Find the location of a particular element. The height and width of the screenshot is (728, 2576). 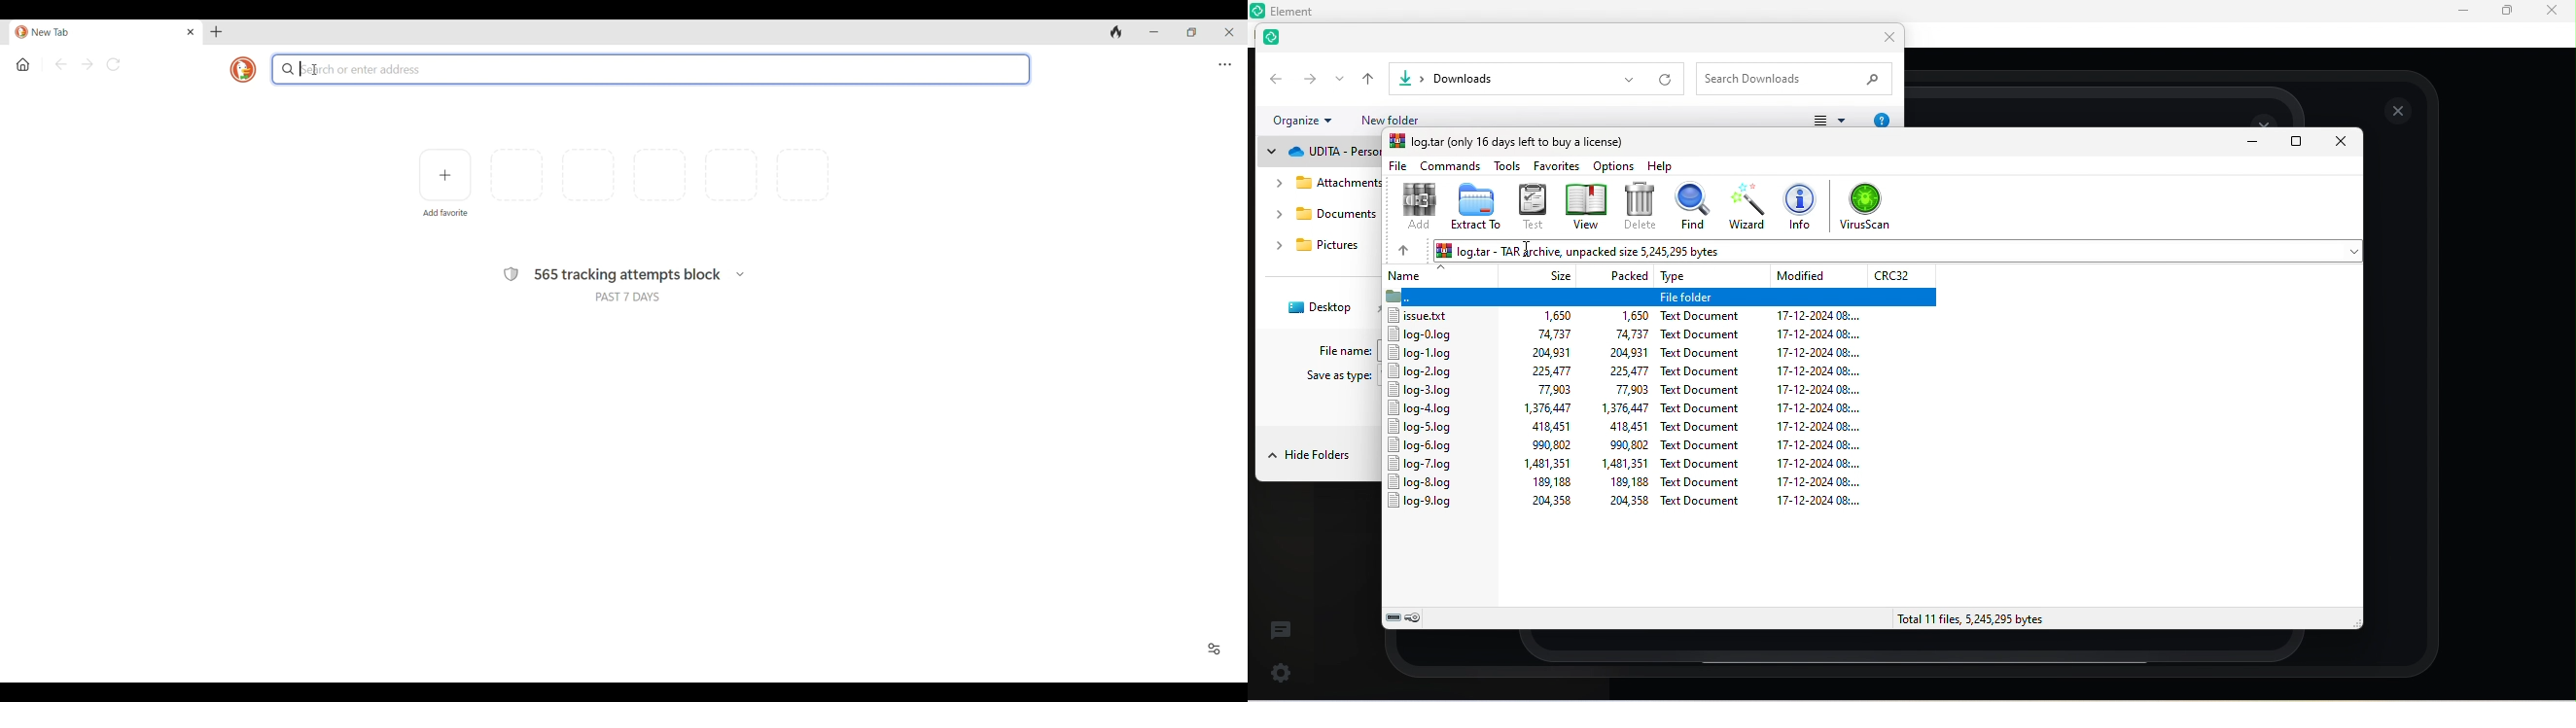

189,188 is located at coordinates (1624, 481).